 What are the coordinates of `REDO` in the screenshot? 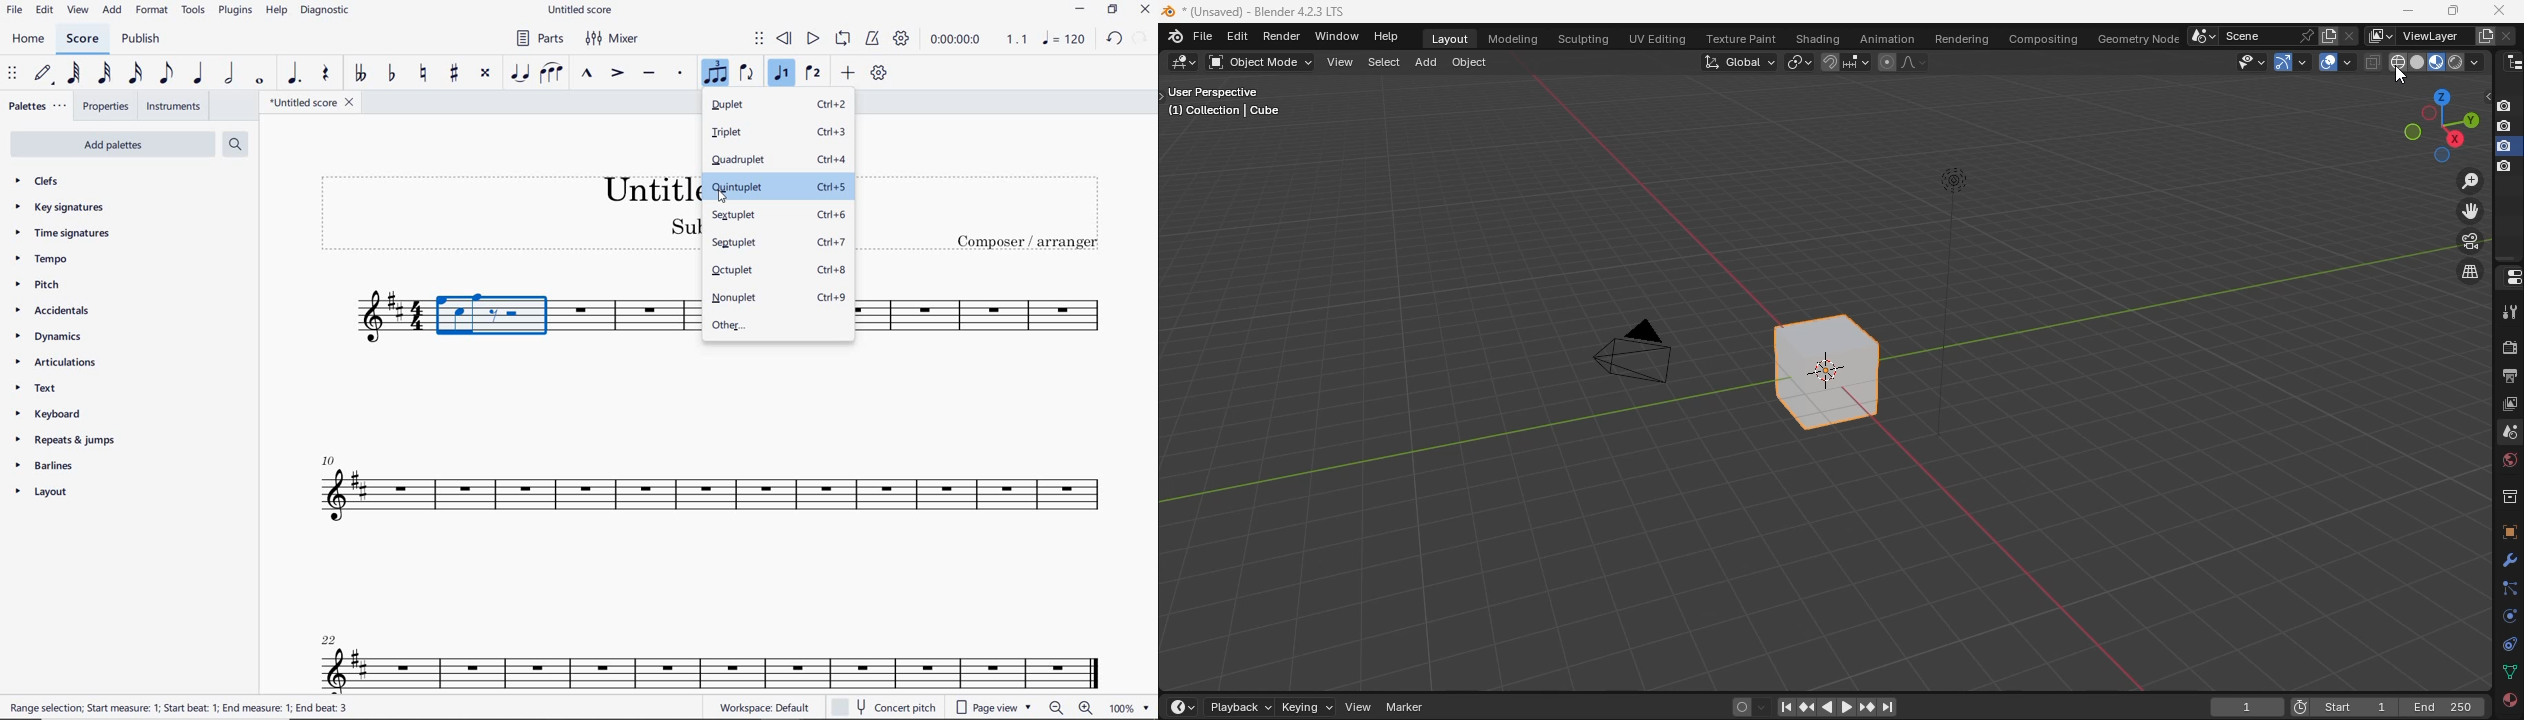 It's located at (1141, 38).